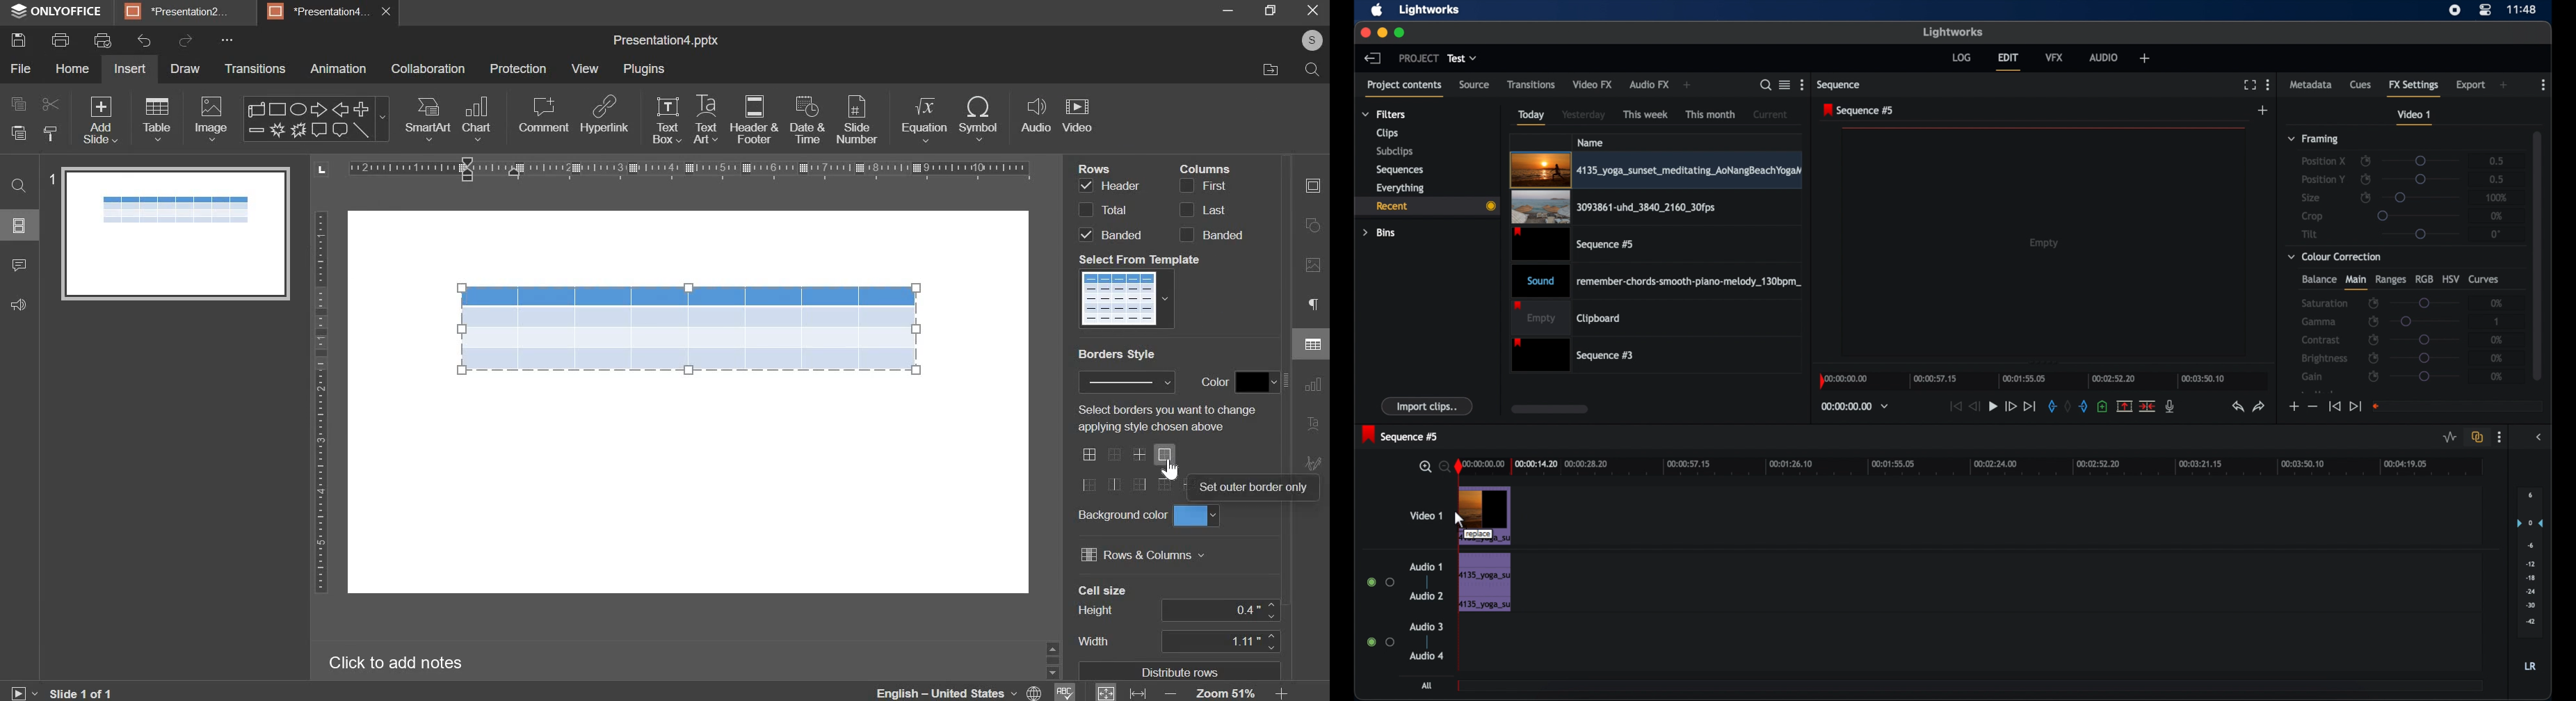 The width and height of the screenshot is (2576, 728). What do you see at coordinates (807, 119) in the screenshot?
I see `date & time` at bounding box center [807, 119].